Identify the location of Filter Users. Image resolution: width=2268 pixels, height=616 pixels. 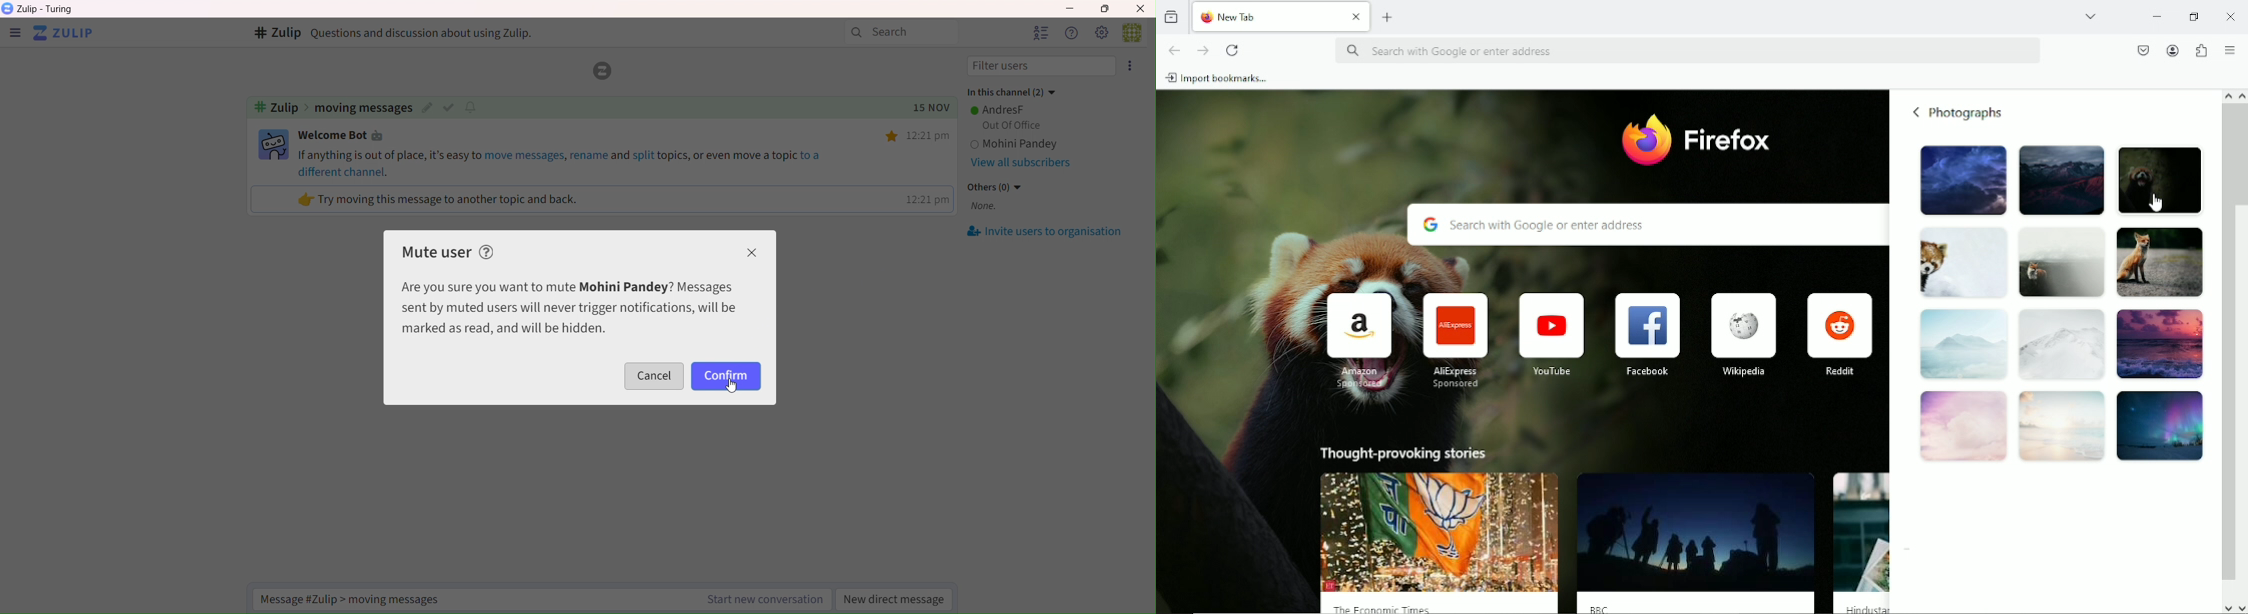
(1042, 66).